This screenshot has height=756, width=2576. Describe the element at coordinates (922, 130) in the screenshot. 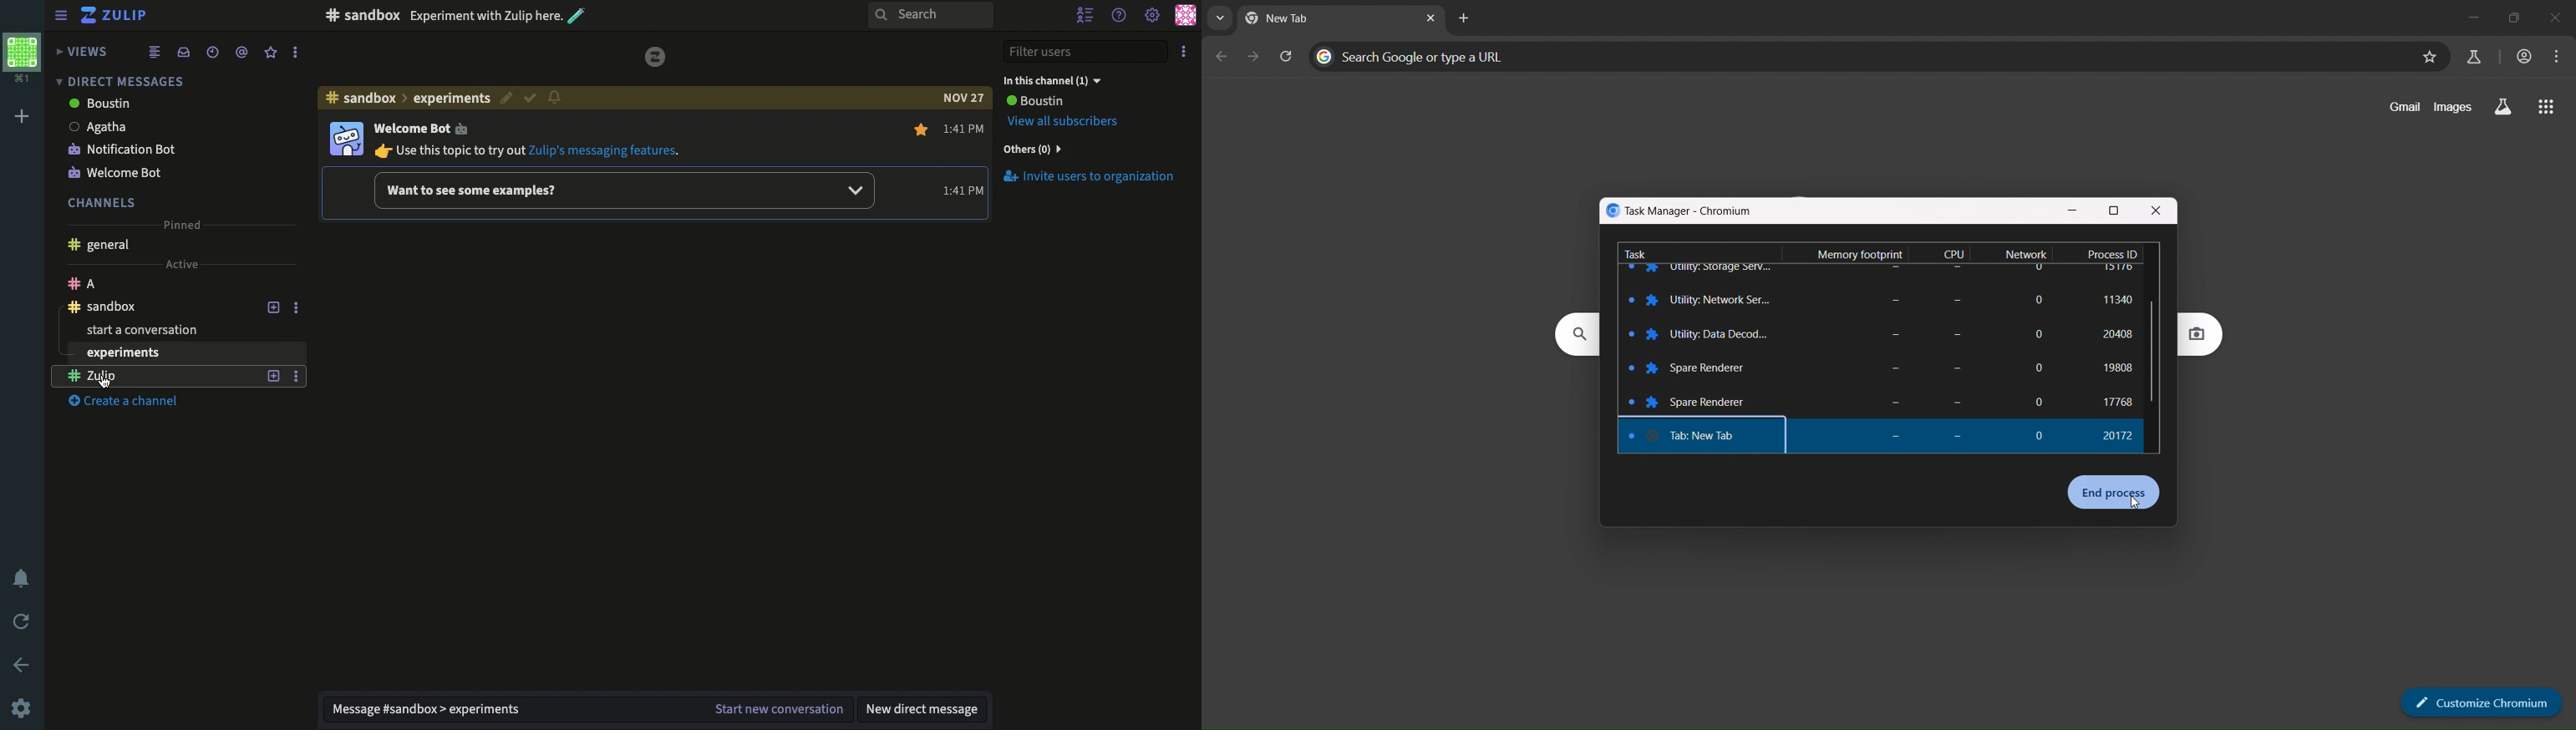

I see `Favorite` at that location.